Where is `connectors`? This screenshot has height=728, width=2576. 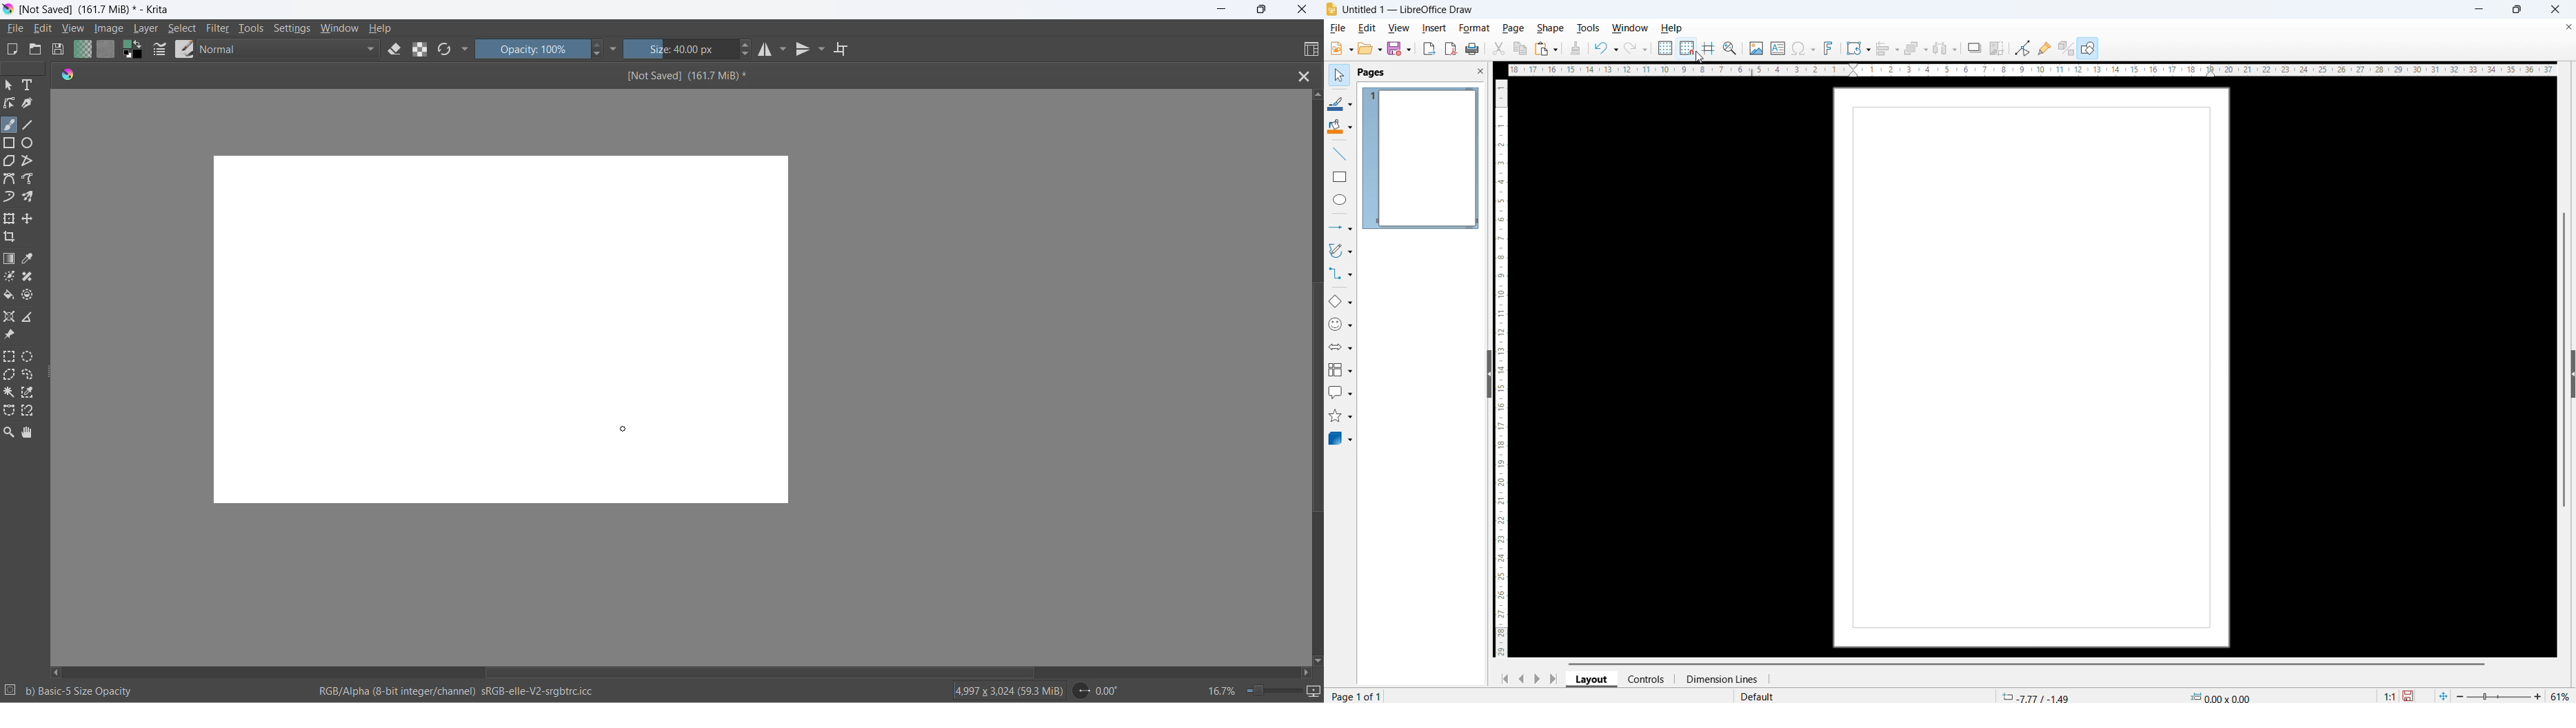
connectors is located at coordinates (1340, 274).